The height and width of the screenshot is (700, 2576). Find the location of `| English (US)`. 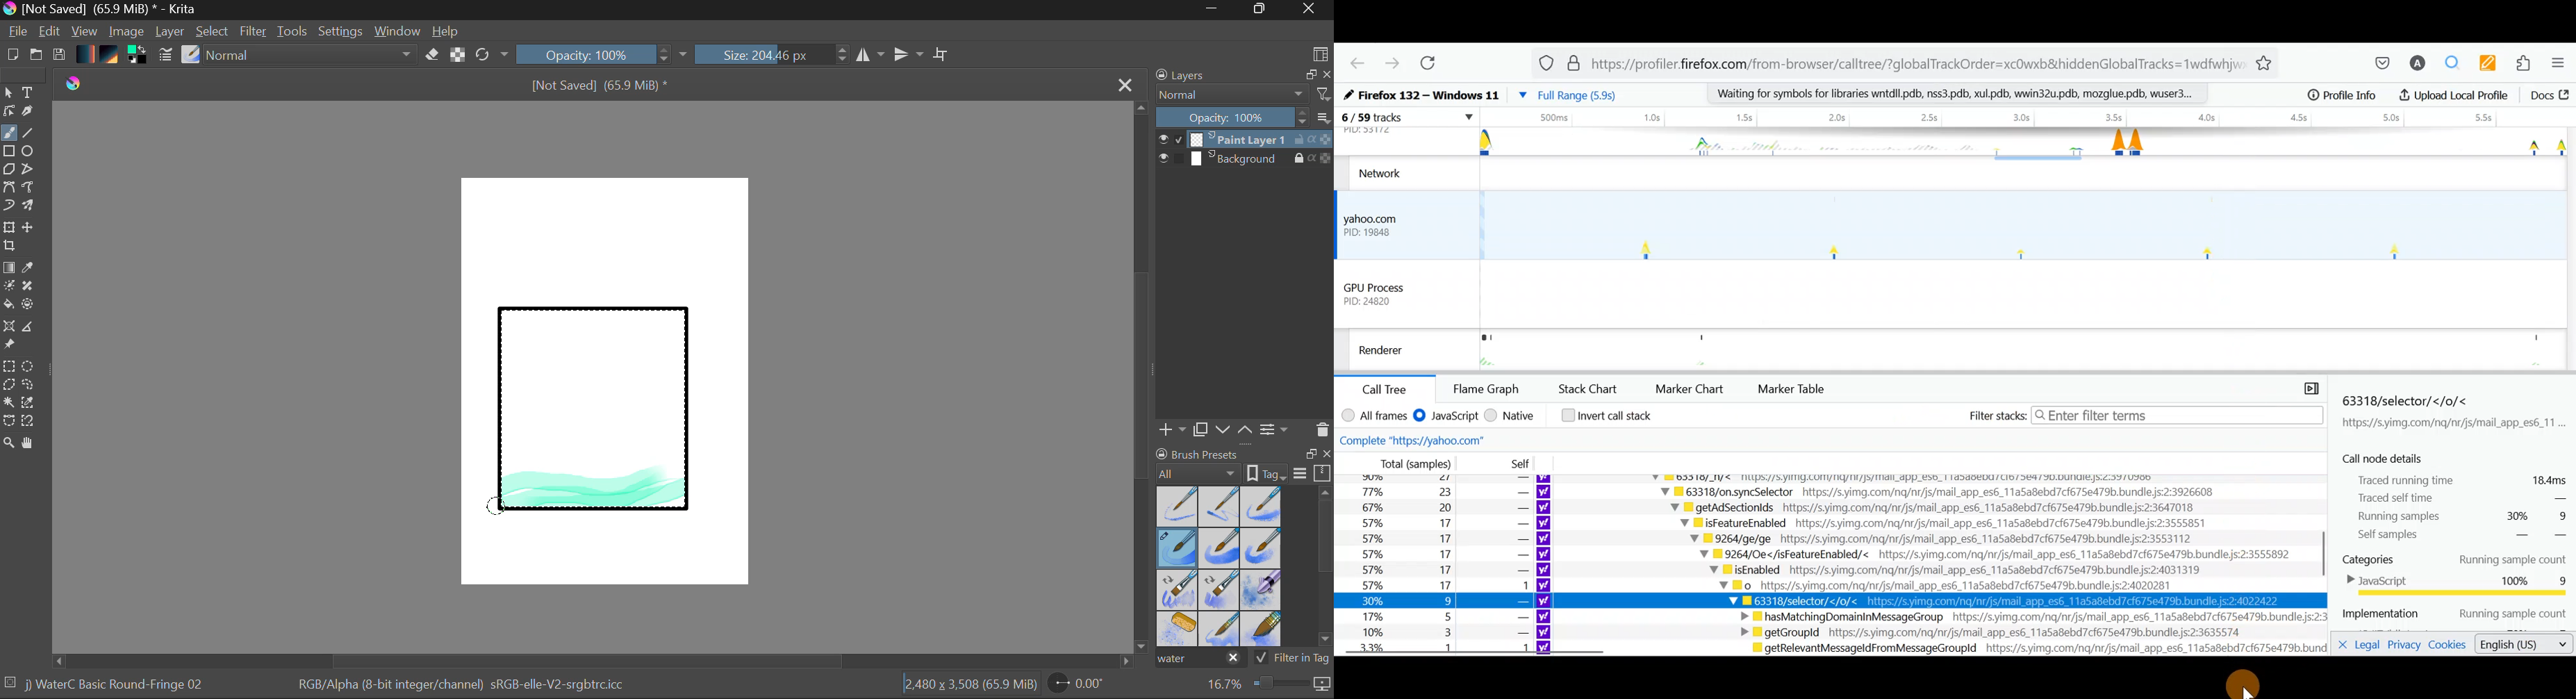

| English (US) is located at coordinates (2516, 645).